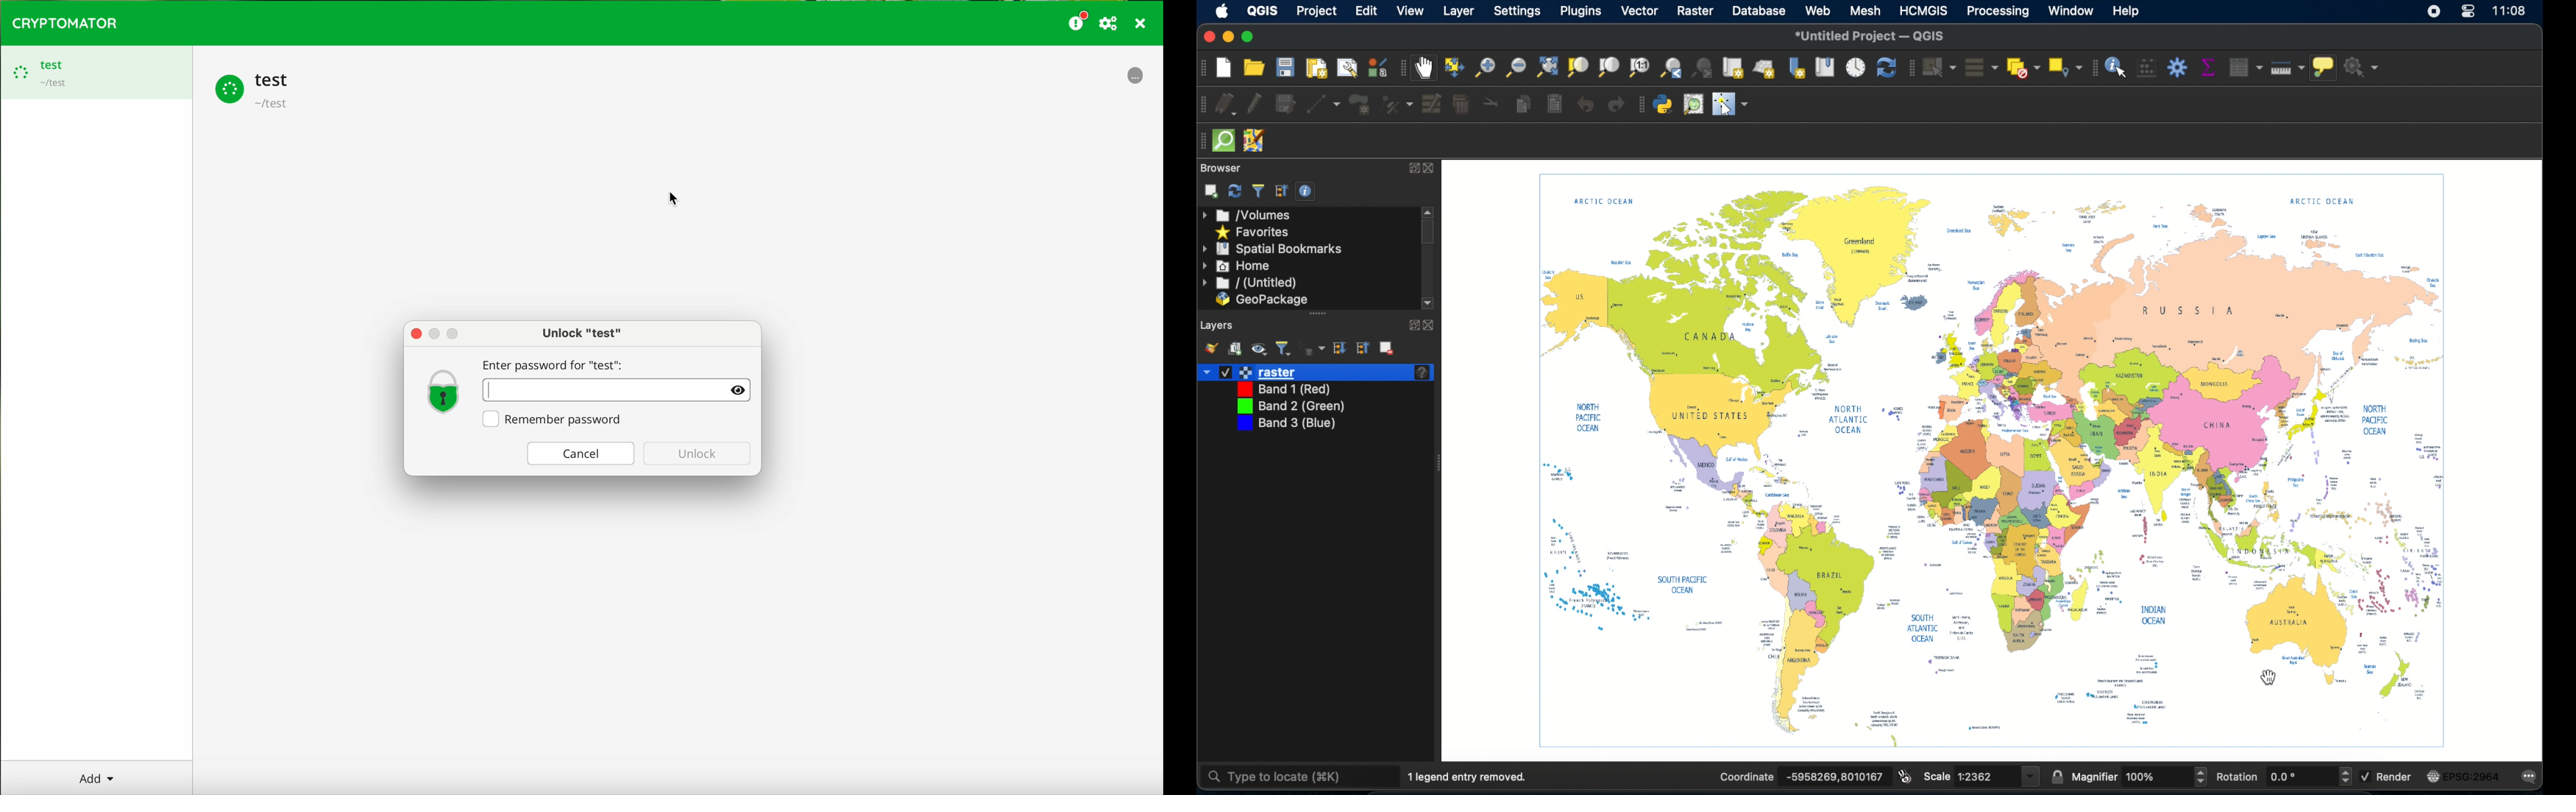 This screenshot has height=812, width=2576. What do you see at coordinates (1390, 348) in the screenshot?
I see `remove layer/group` at bounding box center [1390, 348].